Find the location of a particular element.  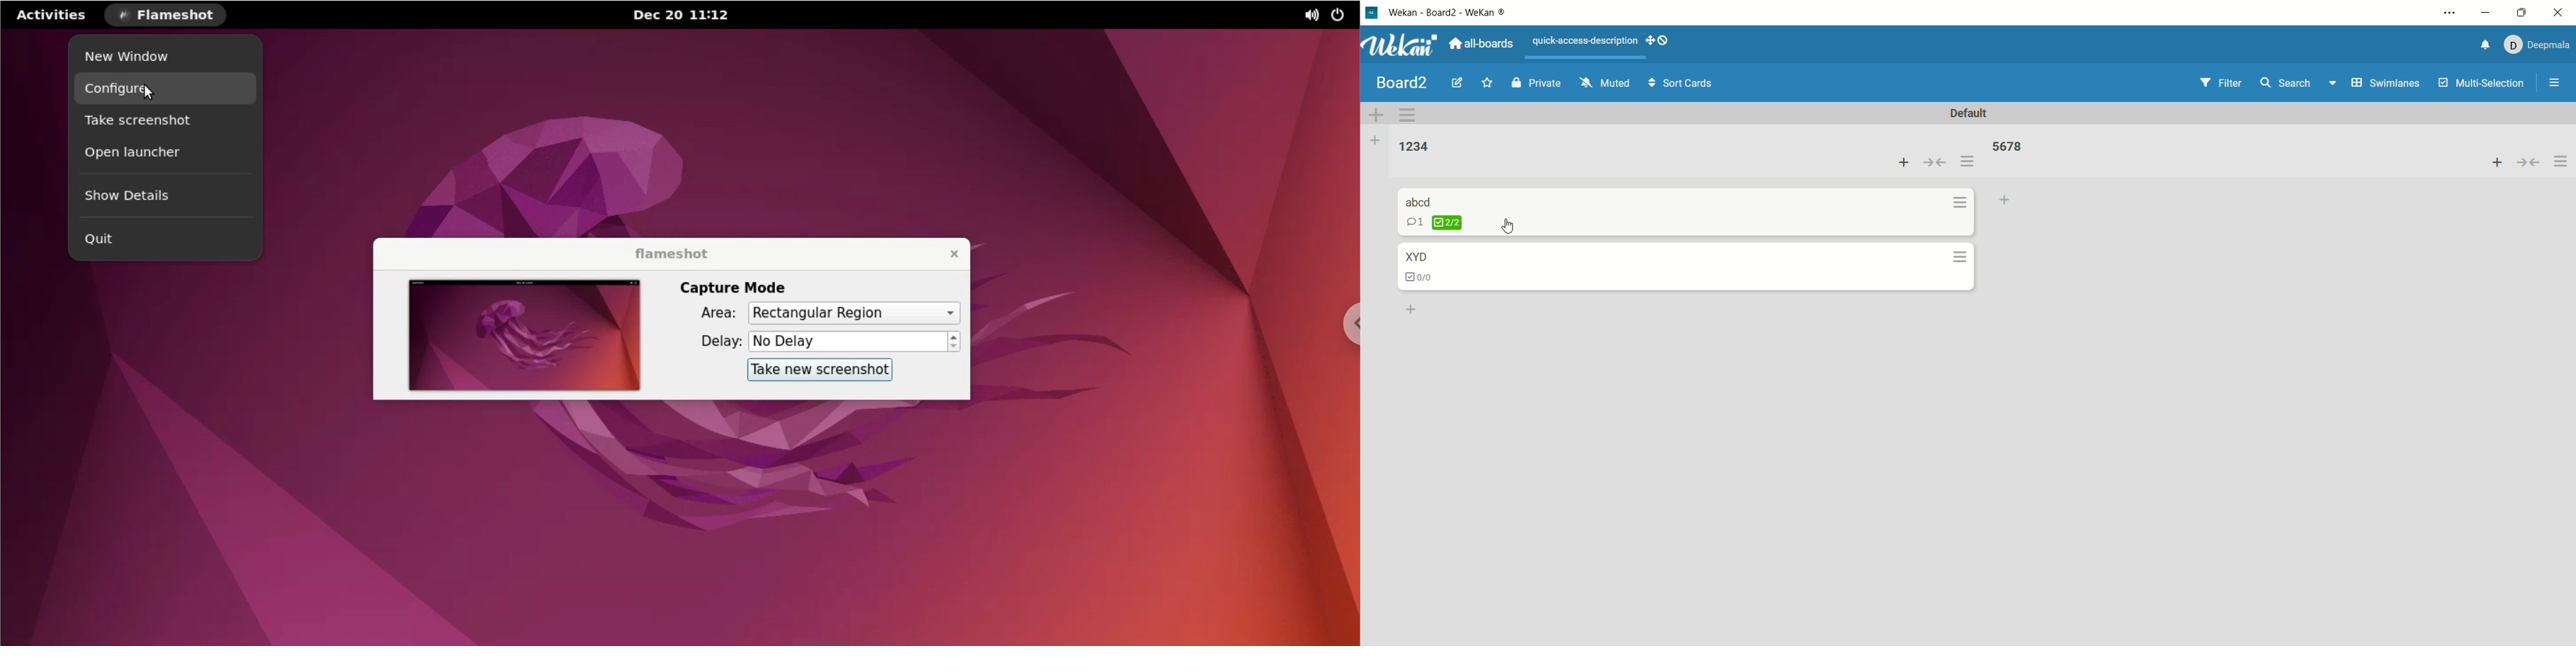

search is located at coordinates (2300, 84).